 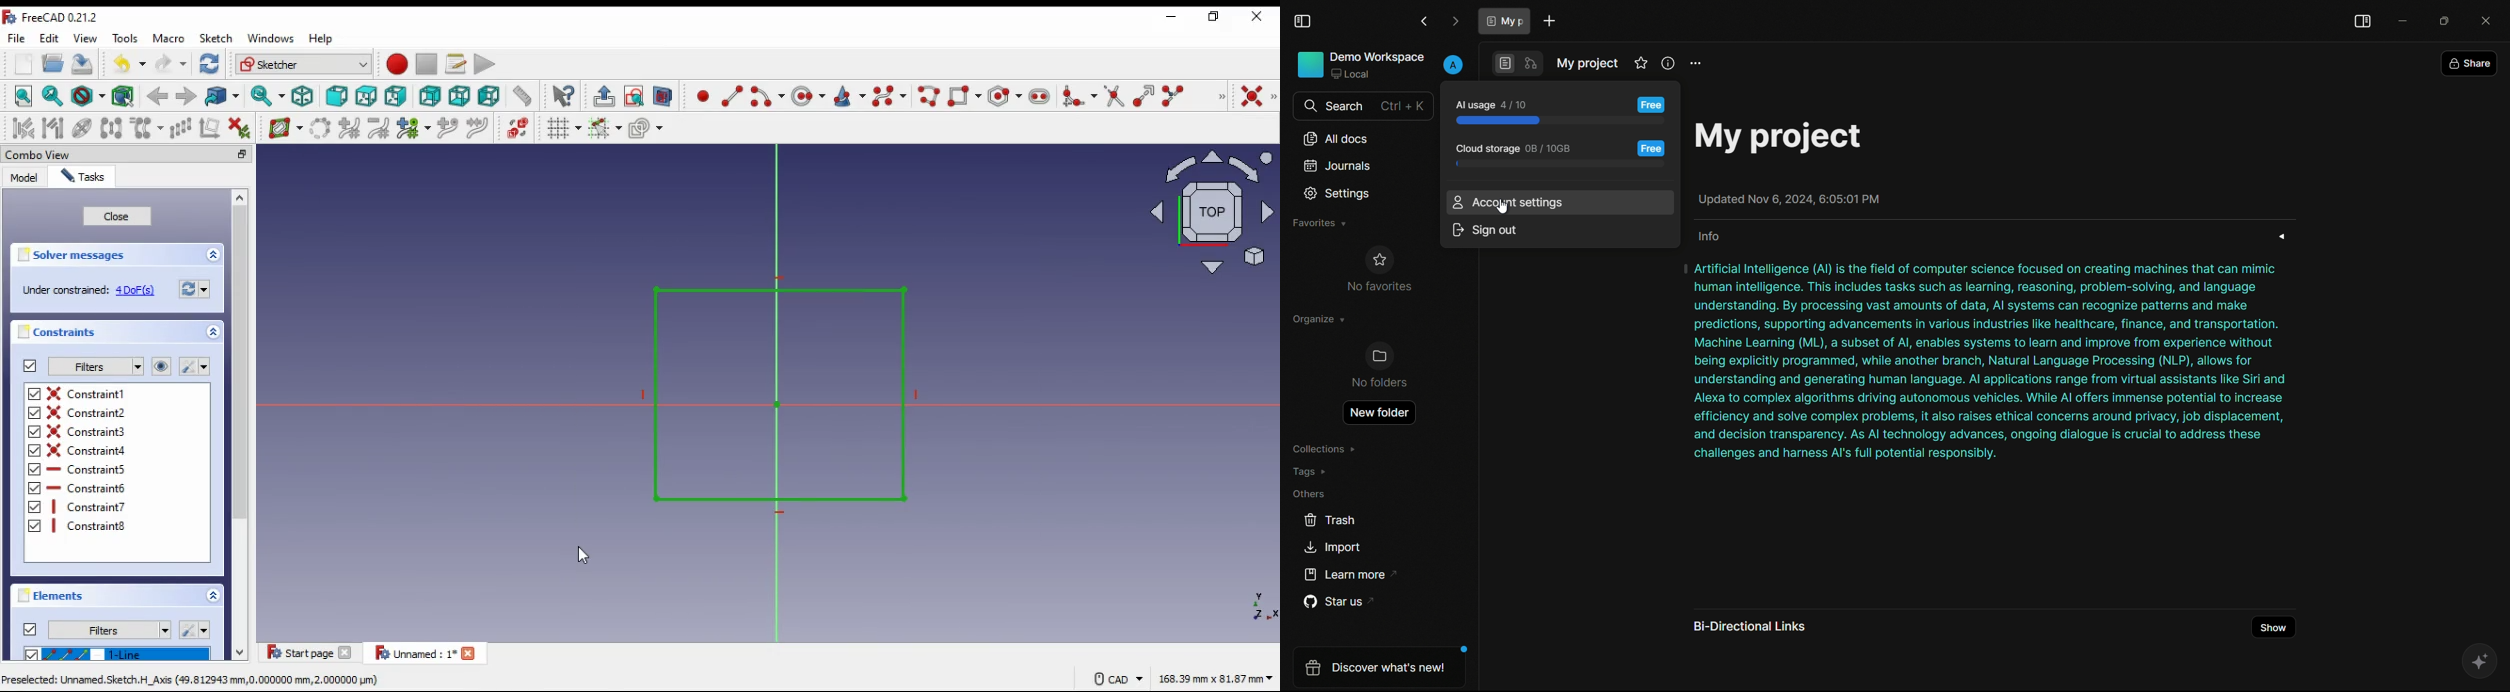 I want to click on collapse, so click(x=213, y=255).